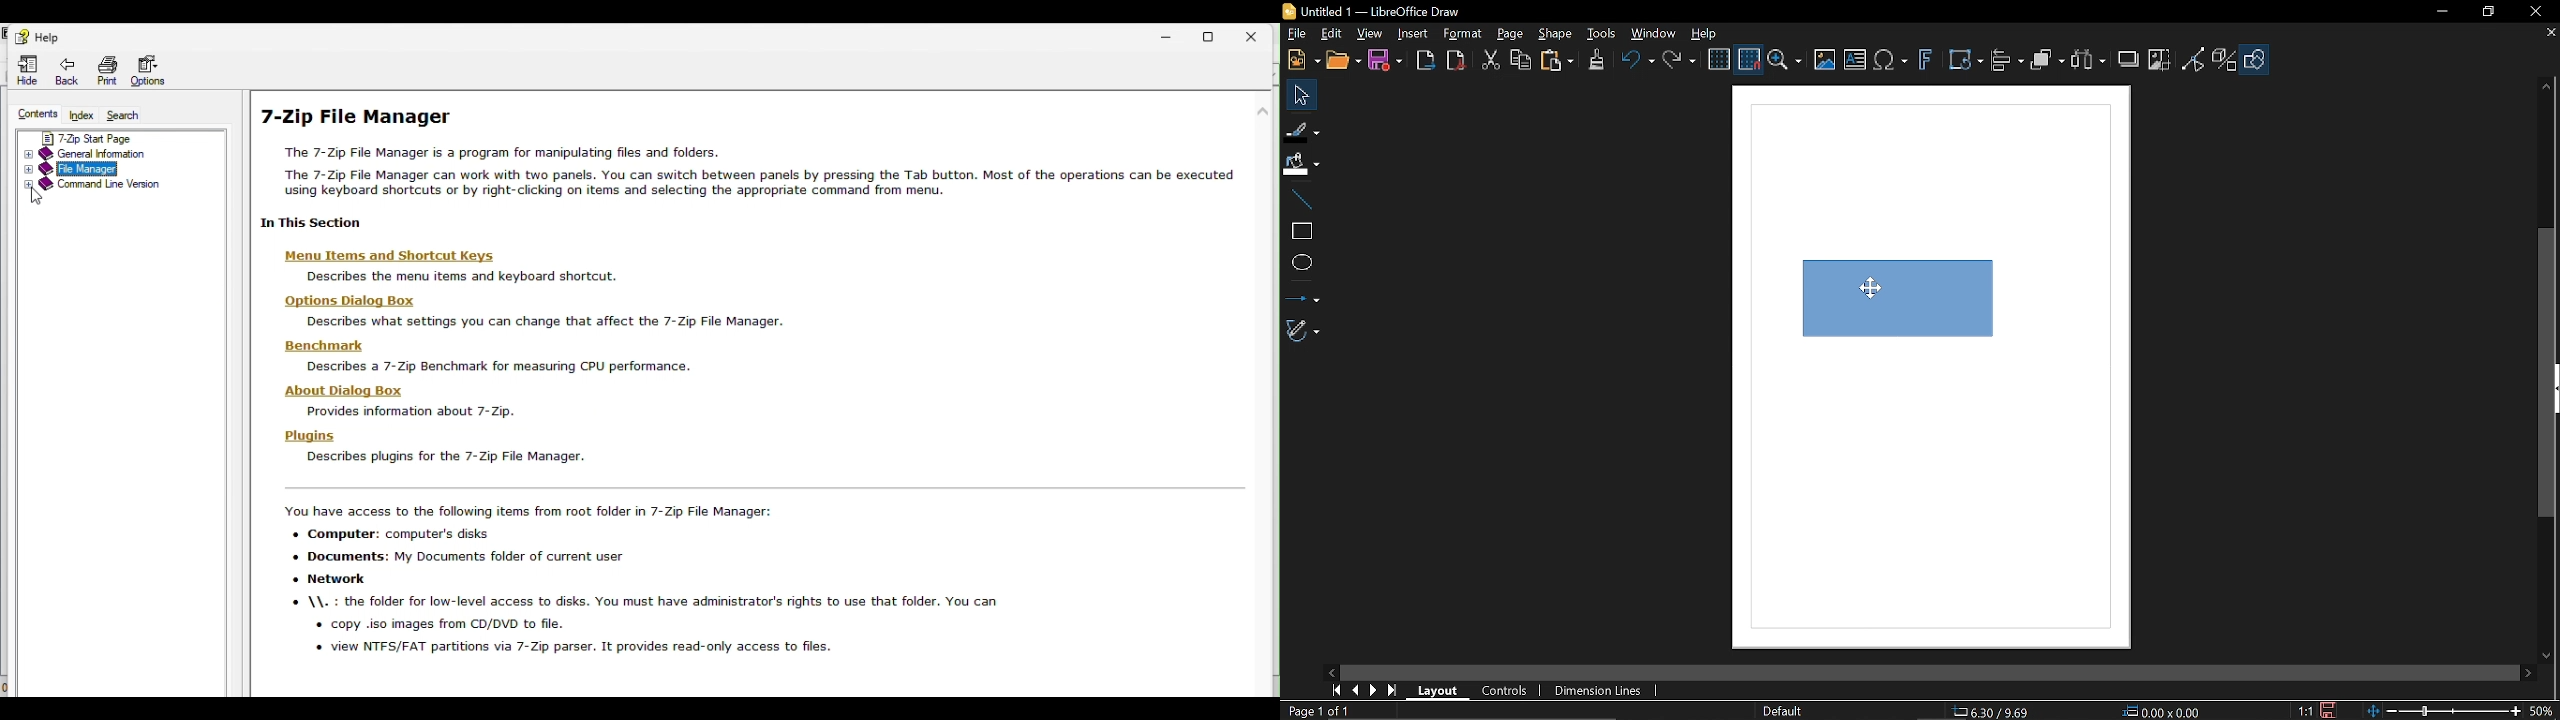 This screenshot has height=728, width=2576. What do you see at coordinates (1438, 689) in the screenshot?
I see `Layout` at bounding box center [1438, 689].